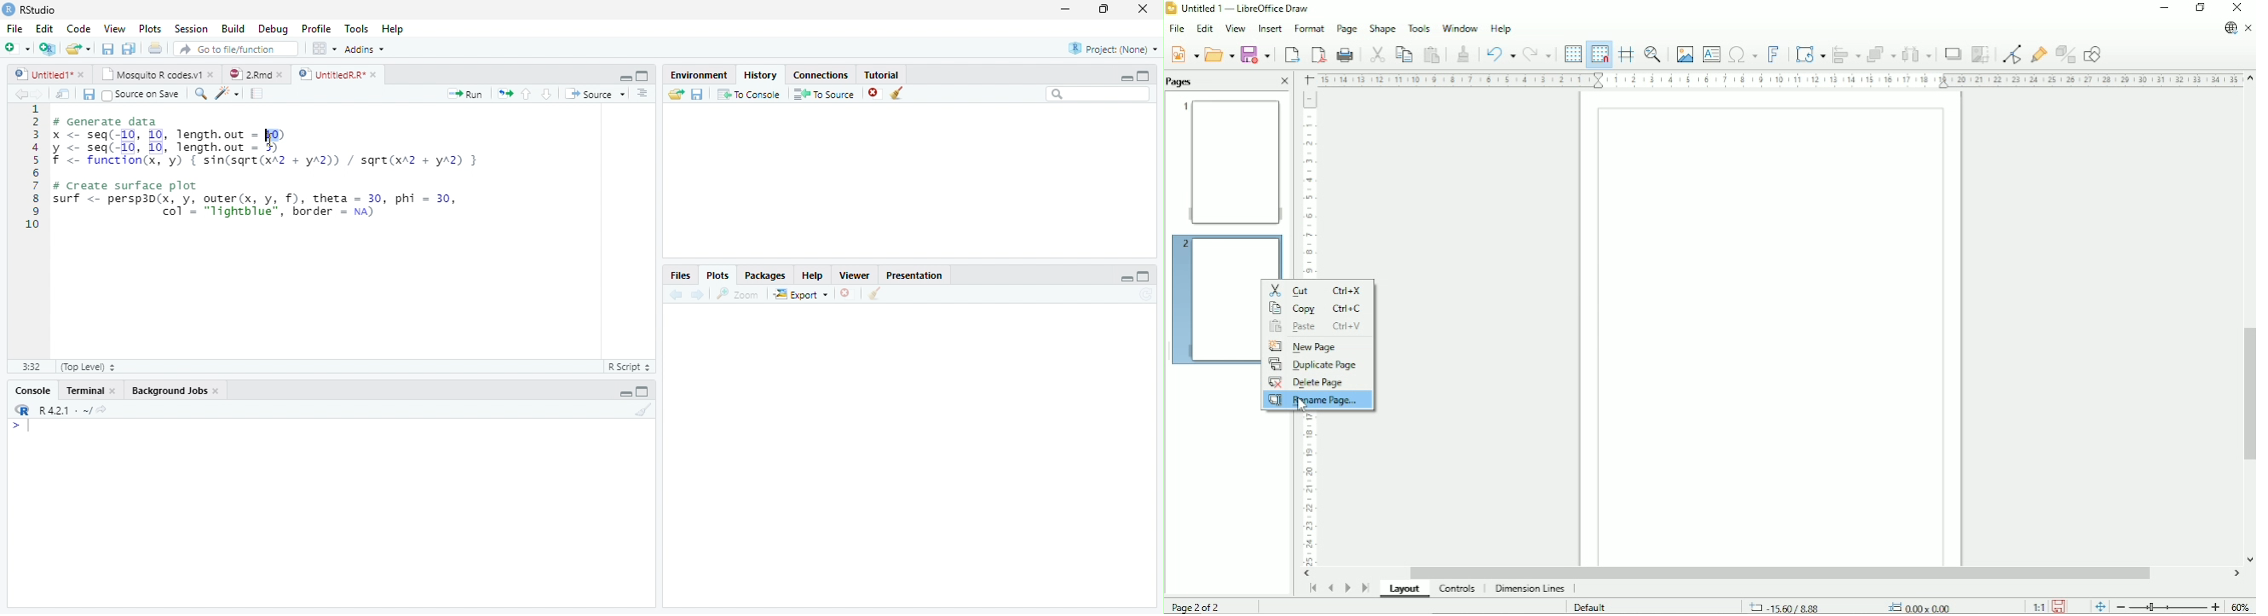 This screenshot has width=2268, height=616. What do you see at coordinates (645, 409) in the screenshot?
I see `Clear console` at bounding box center [645, 409].